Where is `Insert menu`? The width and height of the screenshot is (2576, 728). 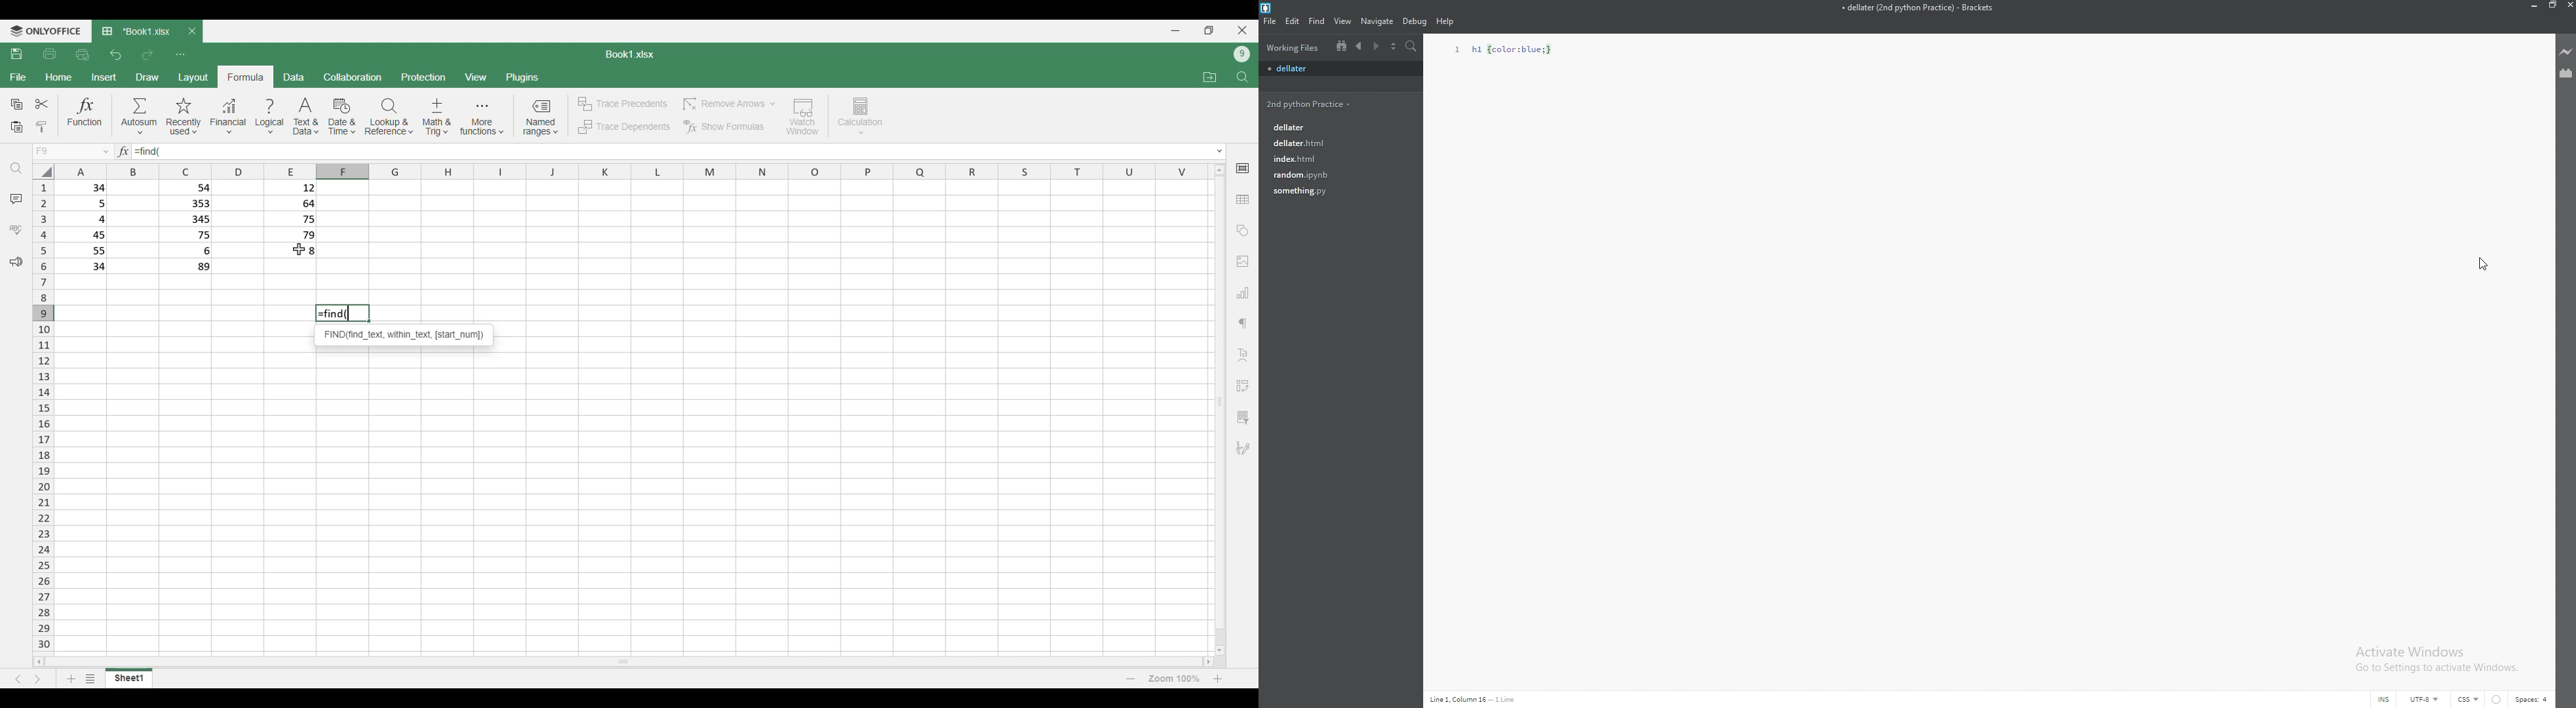
Insert menu is located at coordinates (104, 77).